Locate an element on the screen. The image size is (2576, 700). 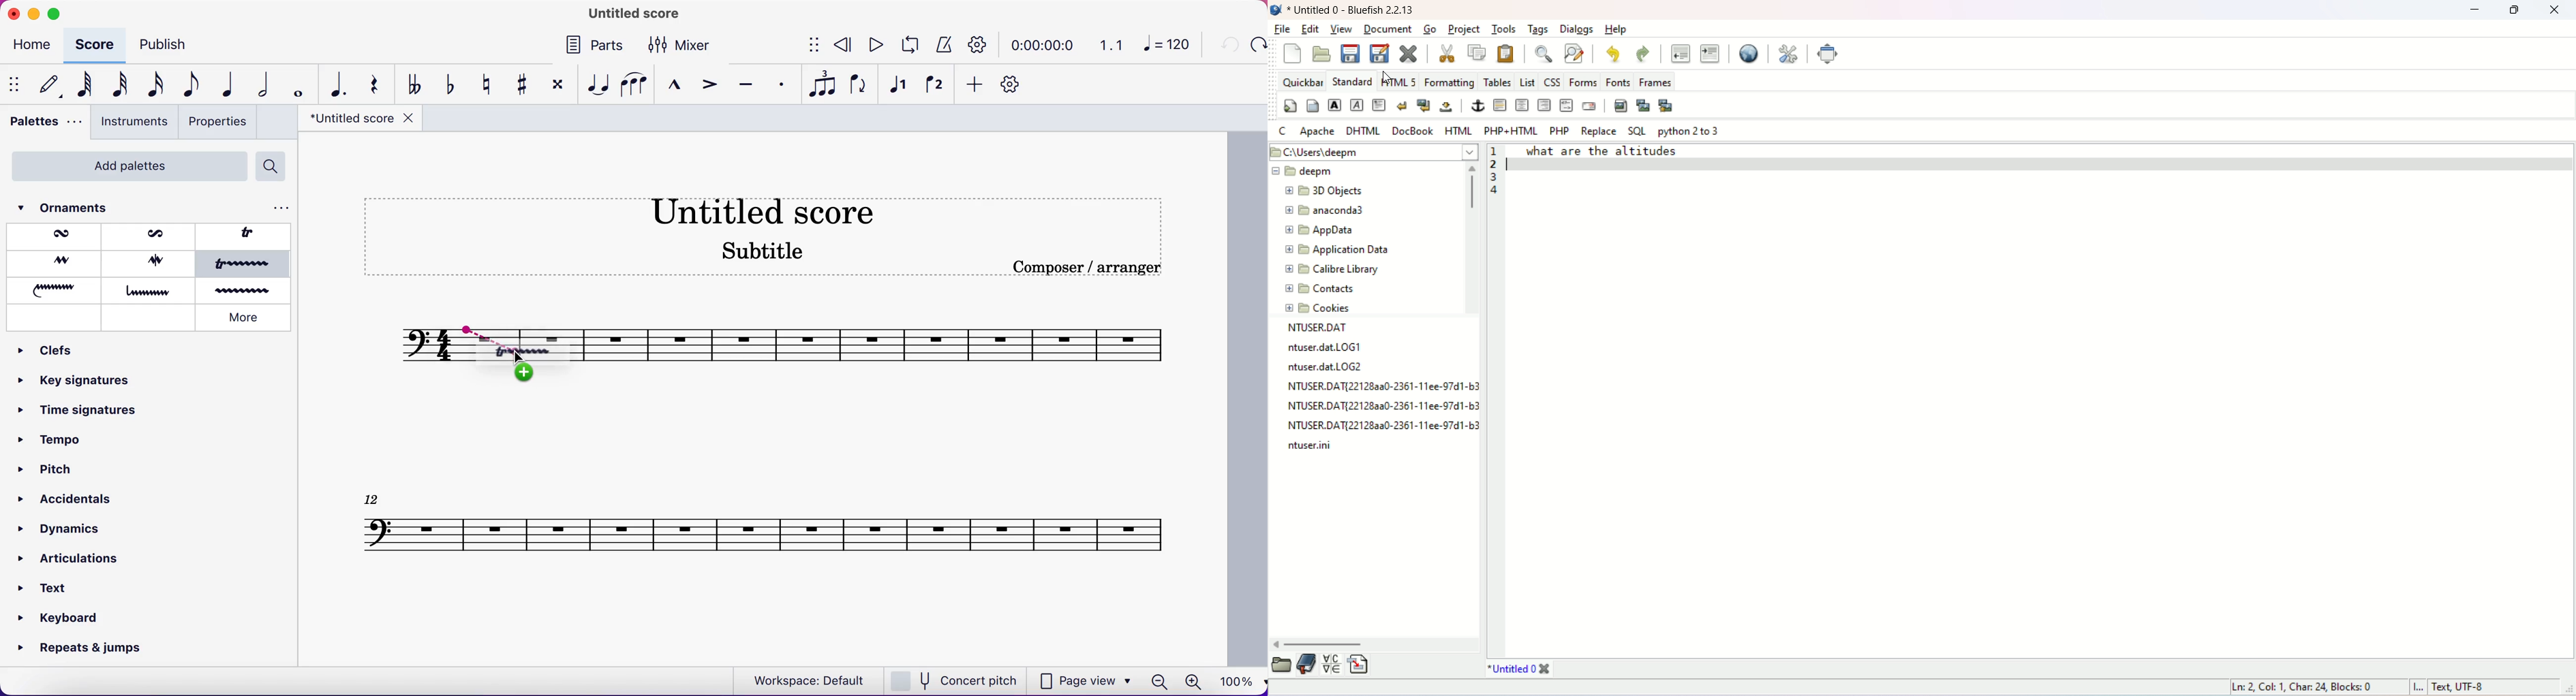
close is located at coordinates (2554, 10).